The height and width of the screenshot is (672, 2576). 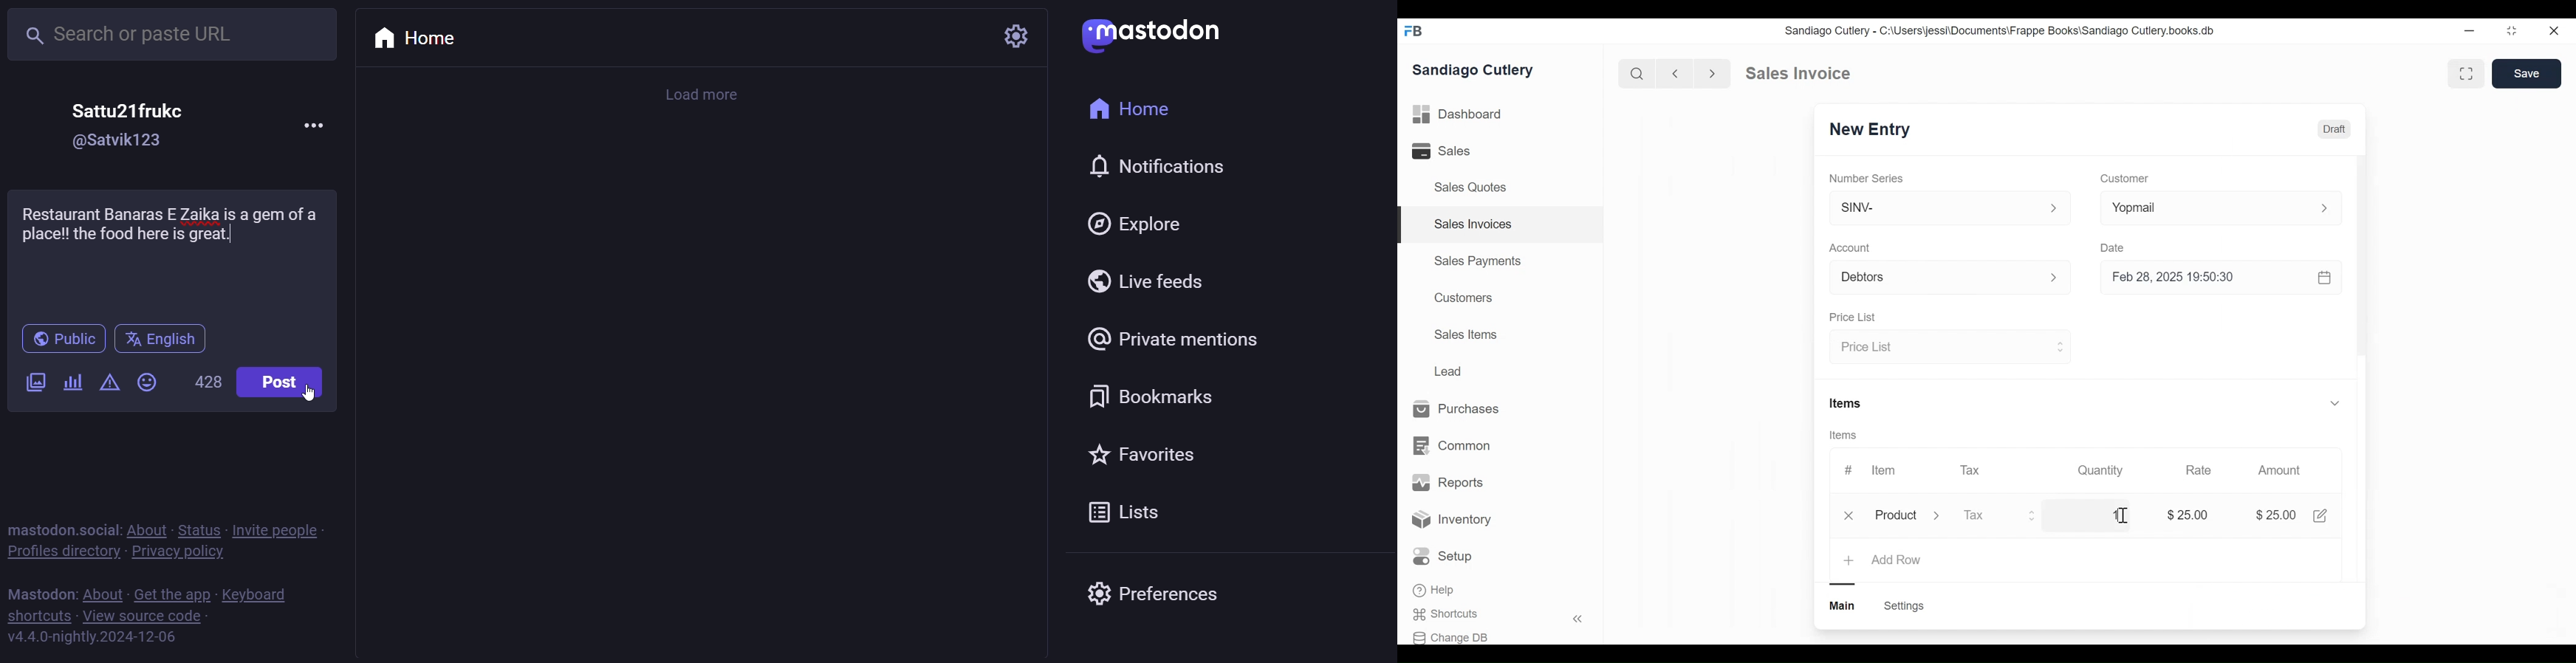 What do you see at coordinates (2334, 129) in the screenshot?
I see `Draft` at bounding box center [2334, 129].